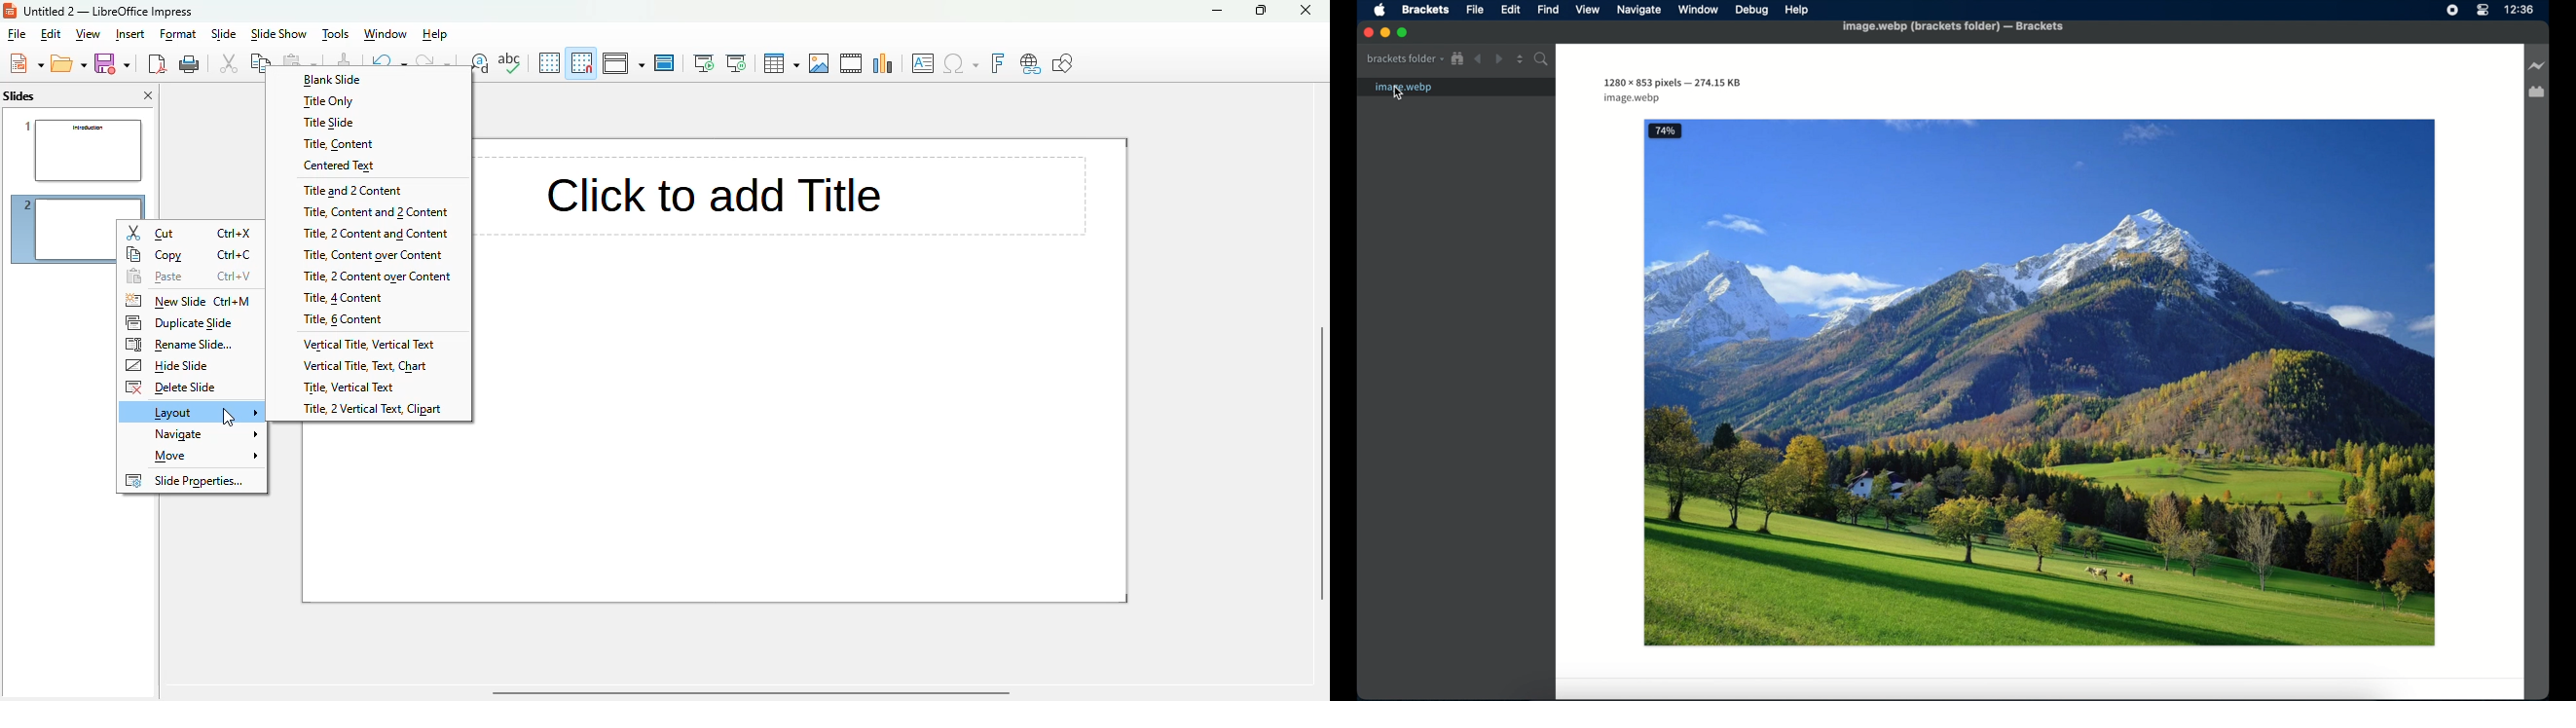 This screenshot has height=728, width=2576. I want to click on print, so click(190, 64).